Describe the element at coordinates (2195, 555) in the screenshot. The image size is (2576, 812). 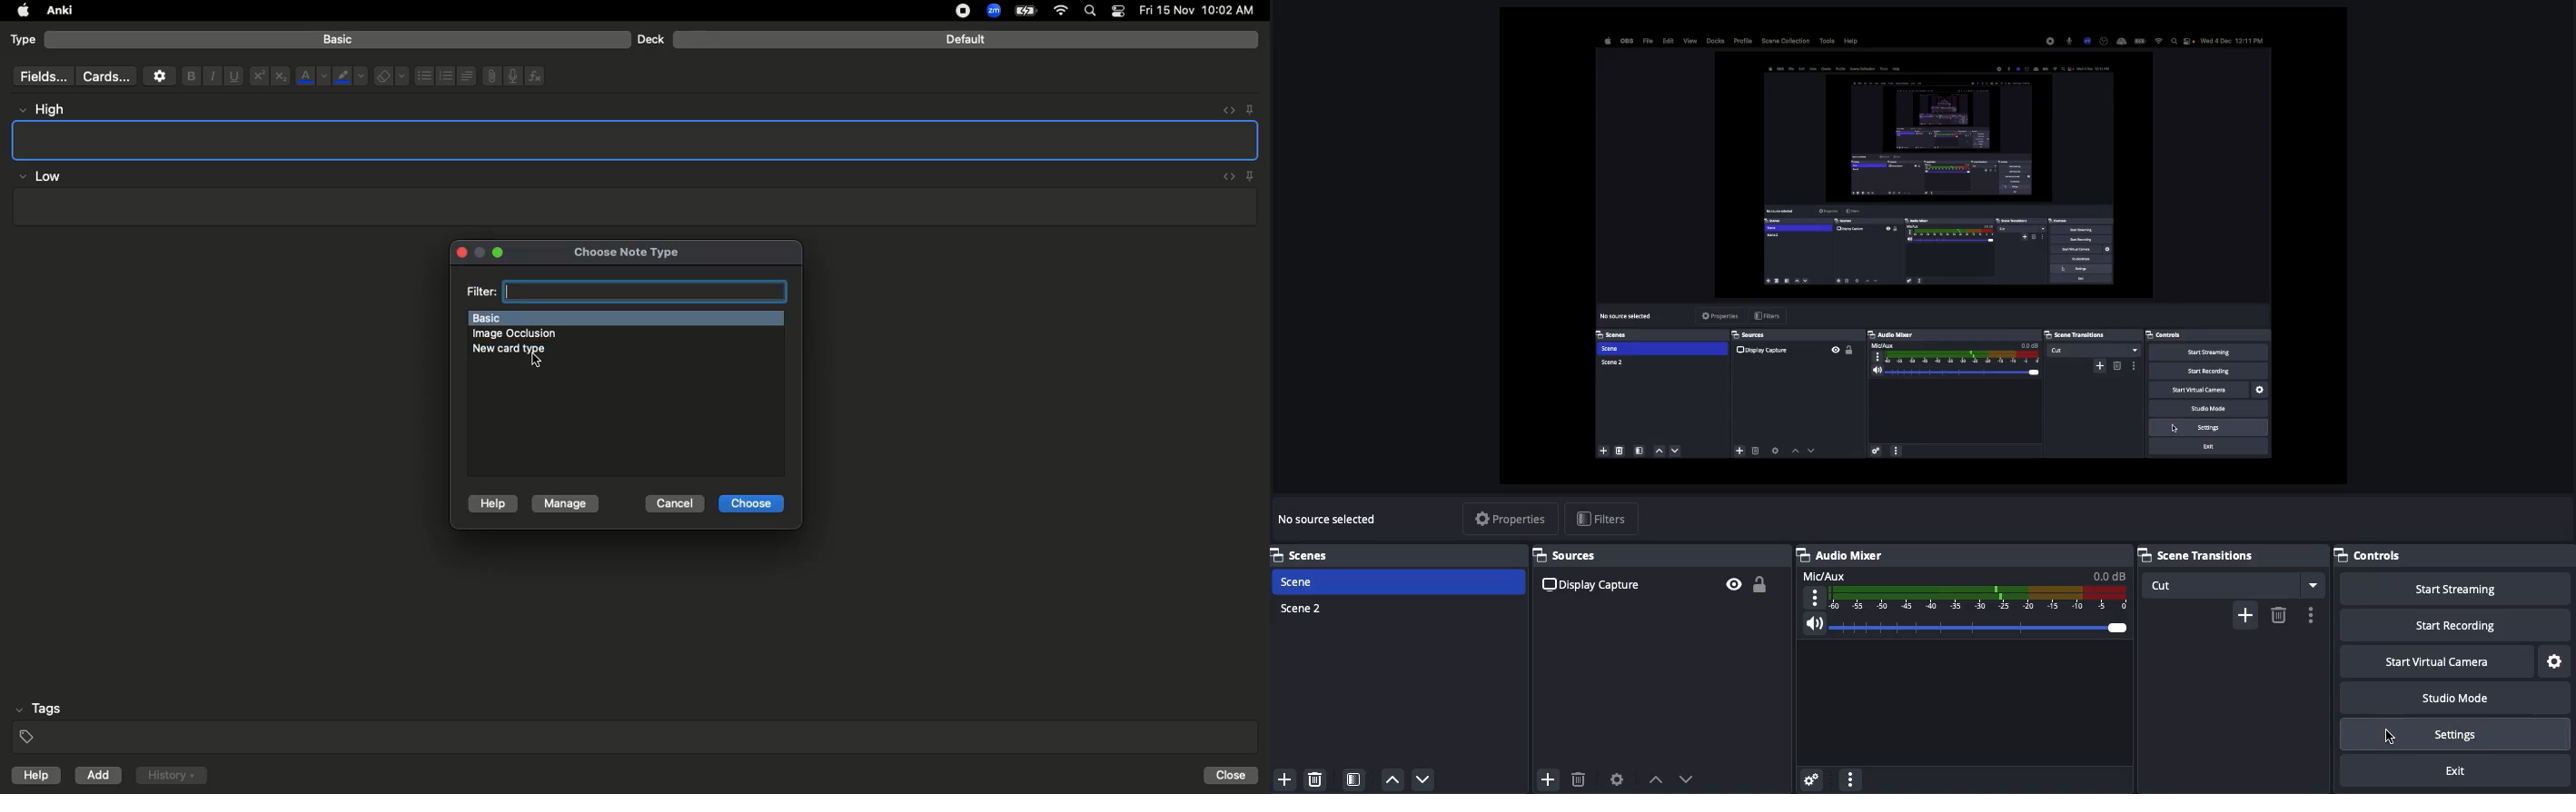
I see `Scene transitions` at that location.